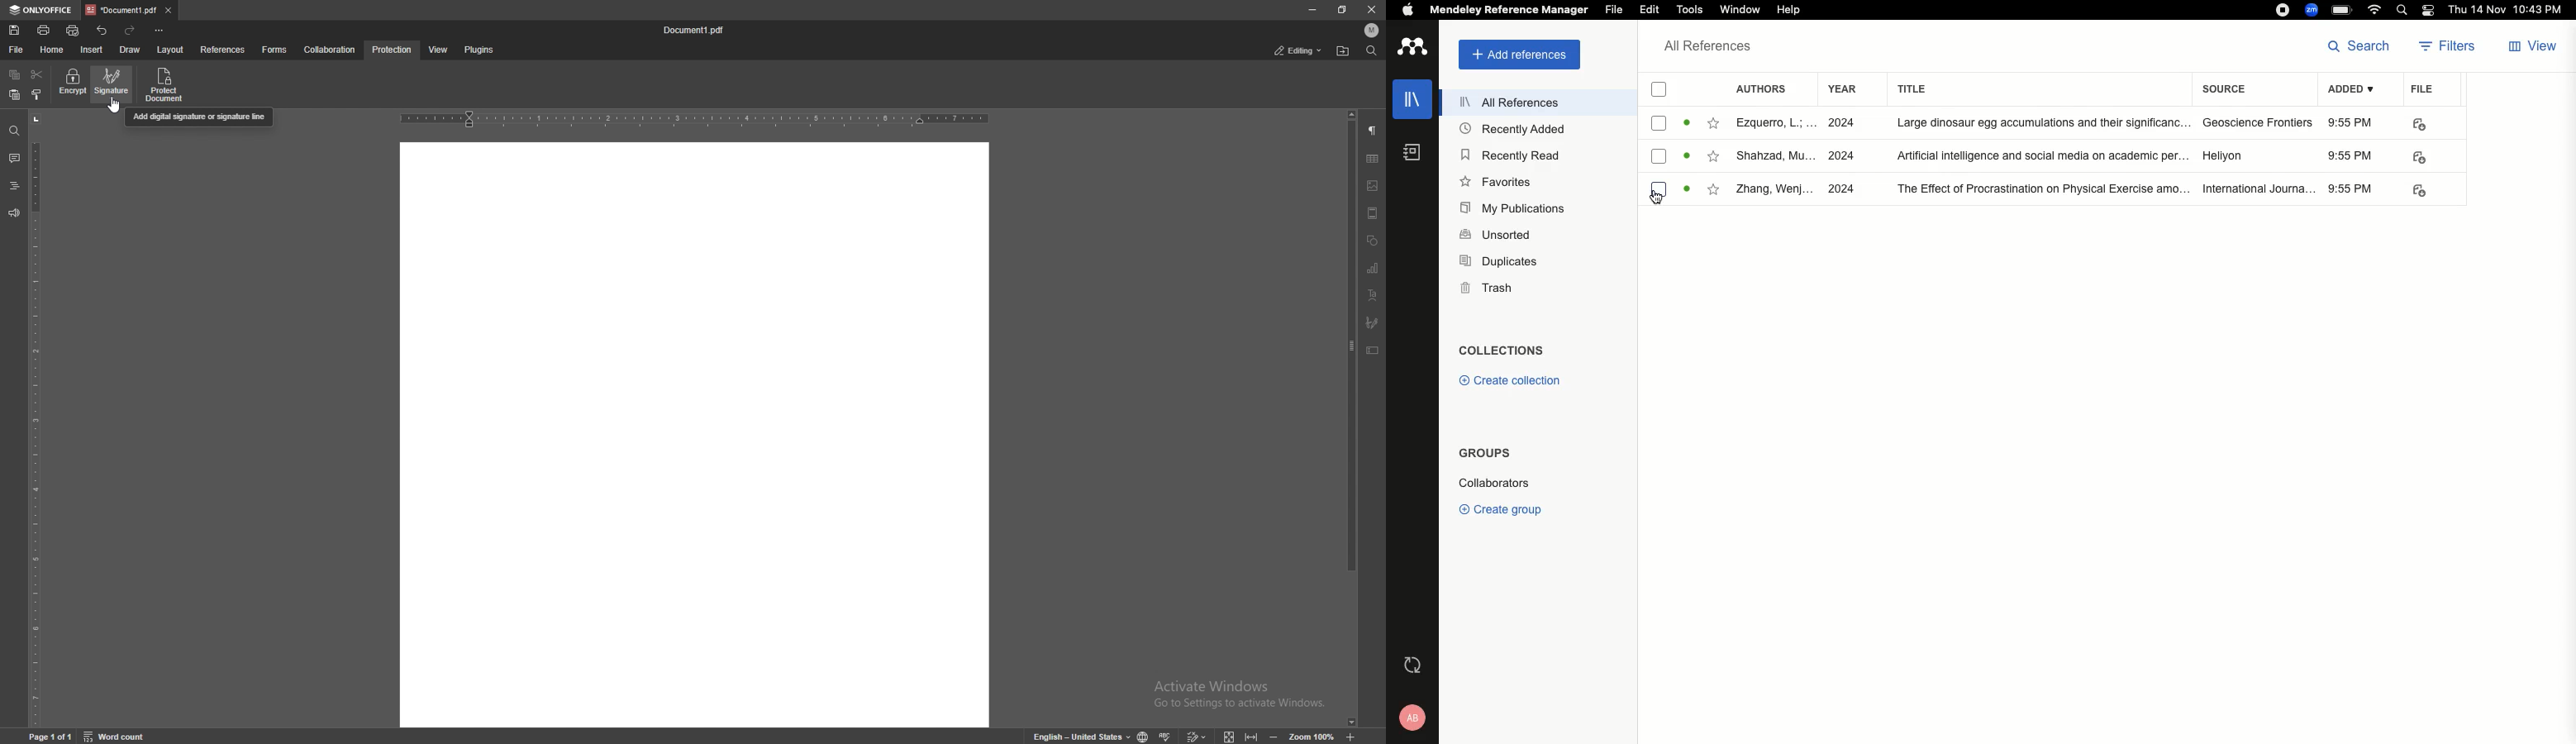 The height and width of the screenshot is (756, 2576). What do you see at coordinates (1650, 11) in the screenshot?
I see `Edit` at bounding box center [1650, 11].